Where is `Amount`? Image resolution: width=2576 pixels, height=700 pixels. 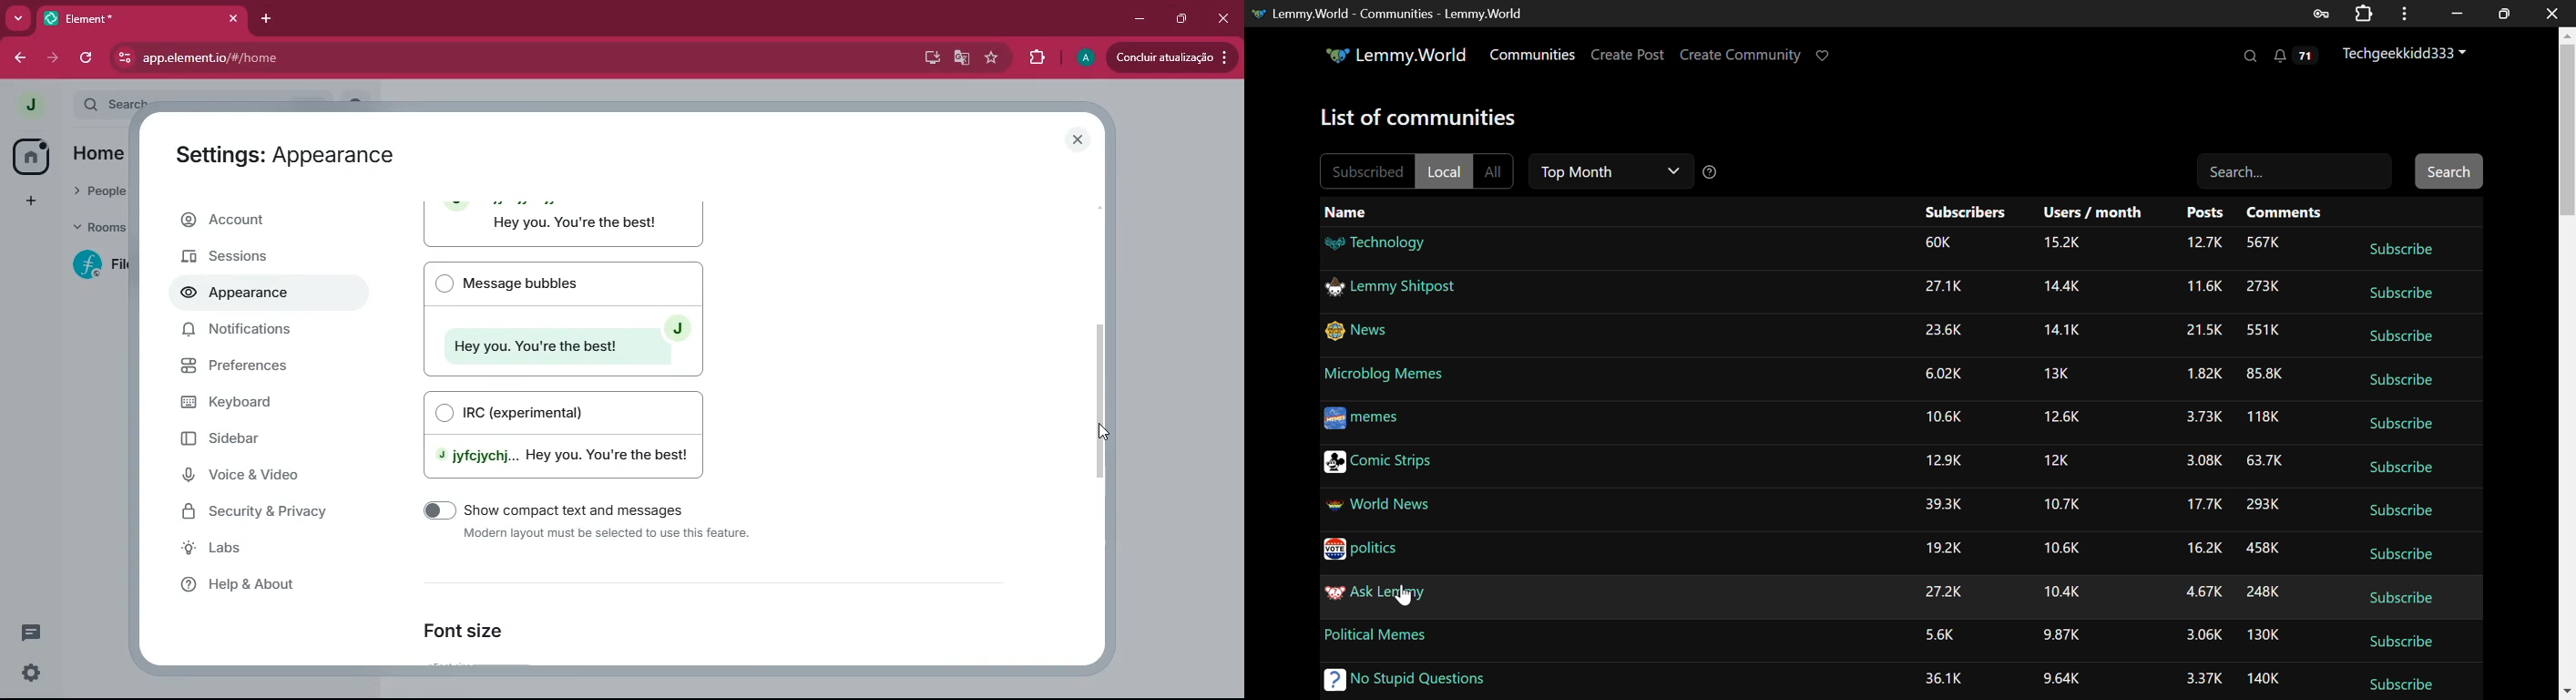 Amount is located at coordinates (1940, 636).